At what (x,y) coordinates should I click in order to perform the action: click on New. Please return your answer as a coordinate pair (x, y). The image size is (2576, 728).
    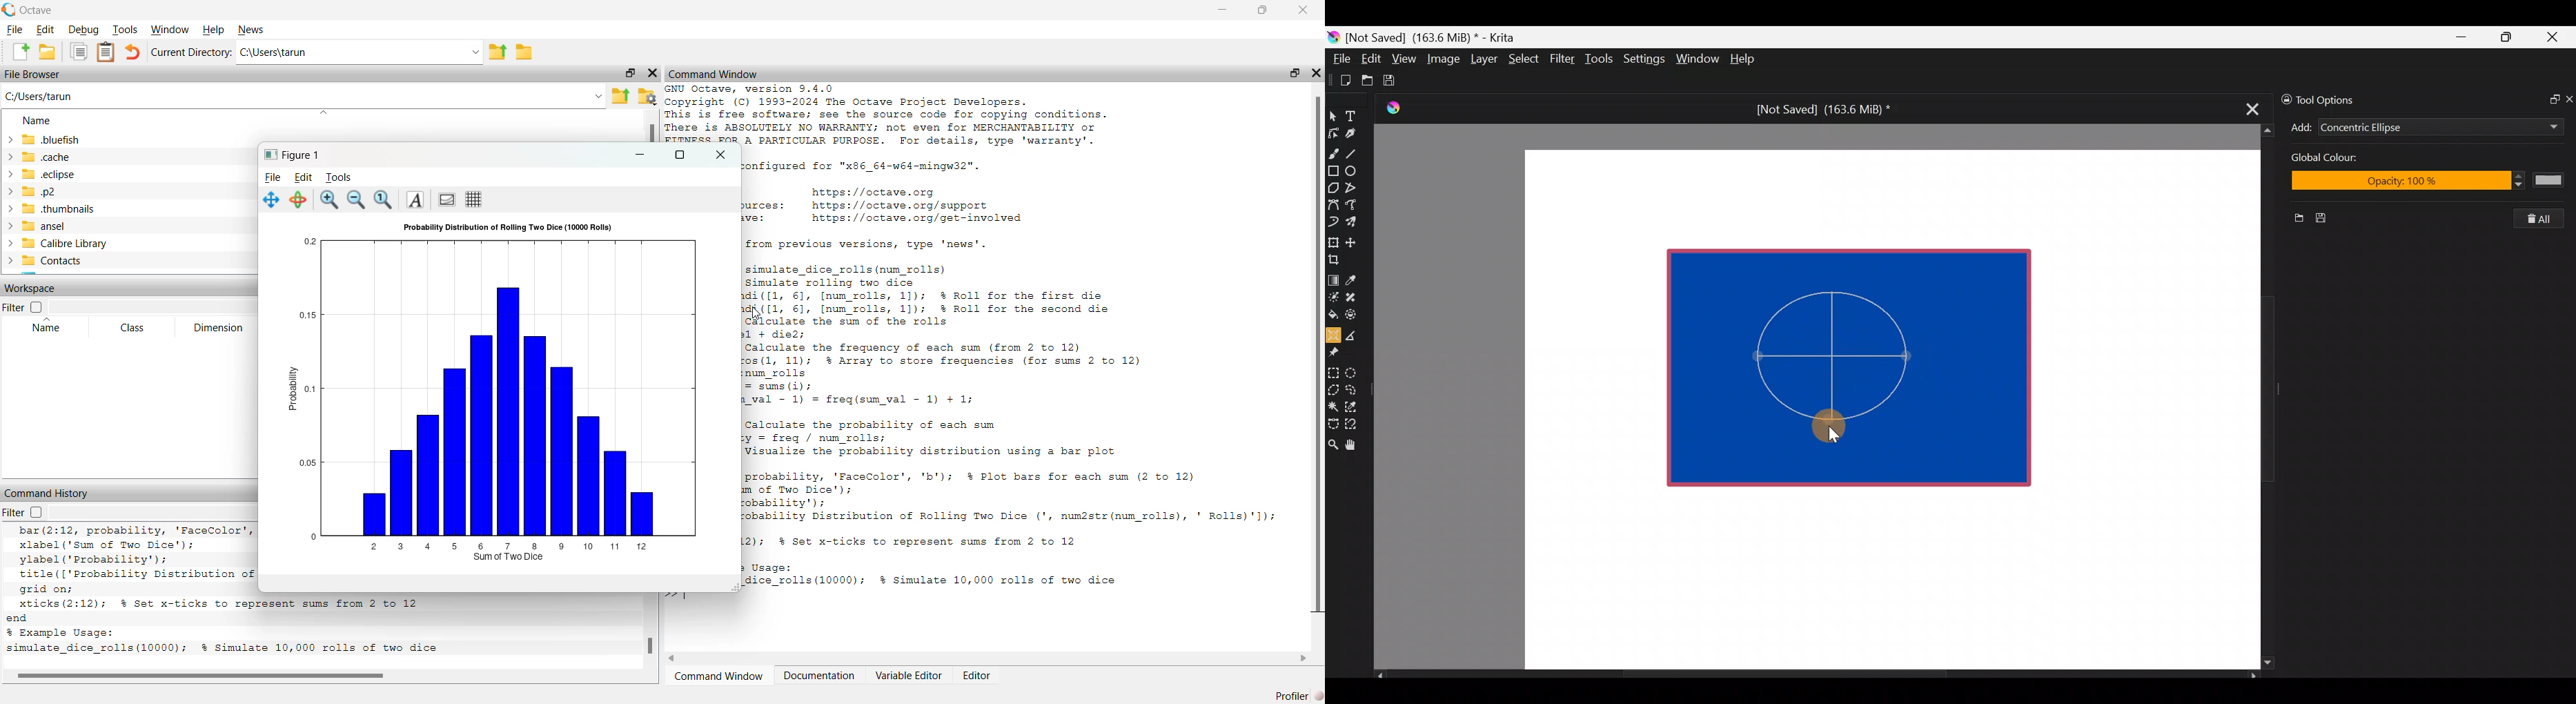
    Looking at the image, I should click on (2294, 220).